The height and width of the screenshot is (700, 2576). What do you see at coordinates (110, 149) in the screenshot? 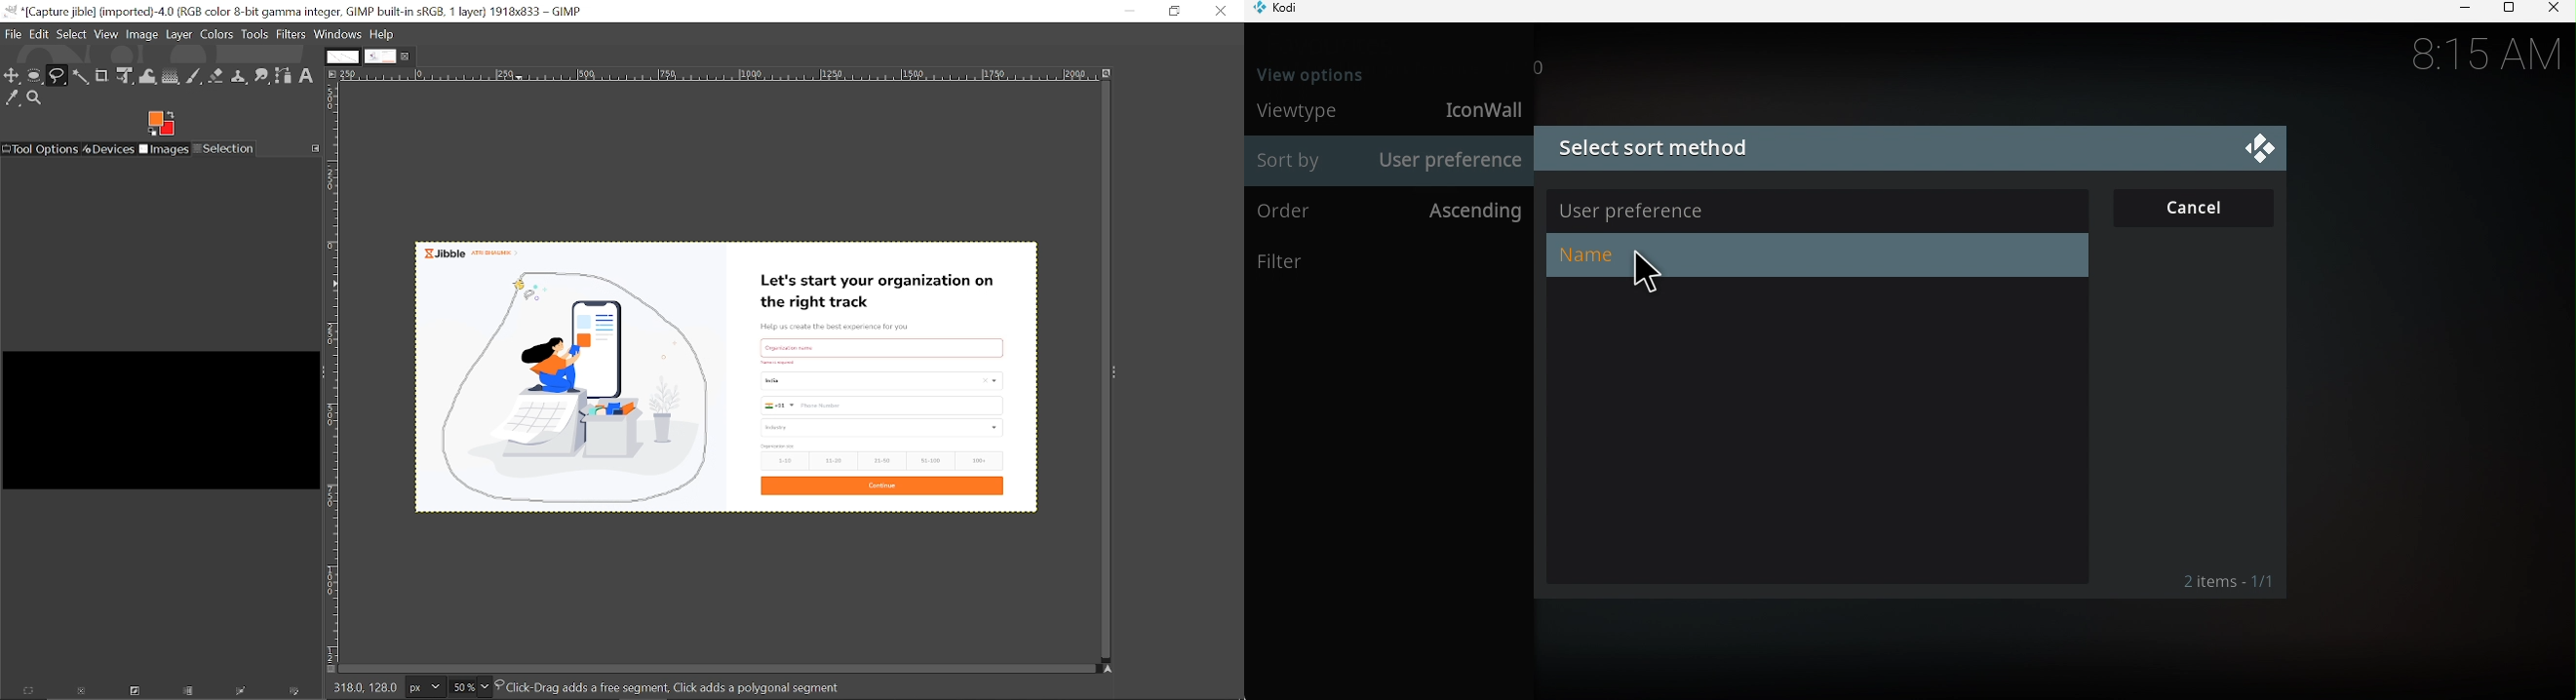
I see `Devices` at bounding box center [110, 149].